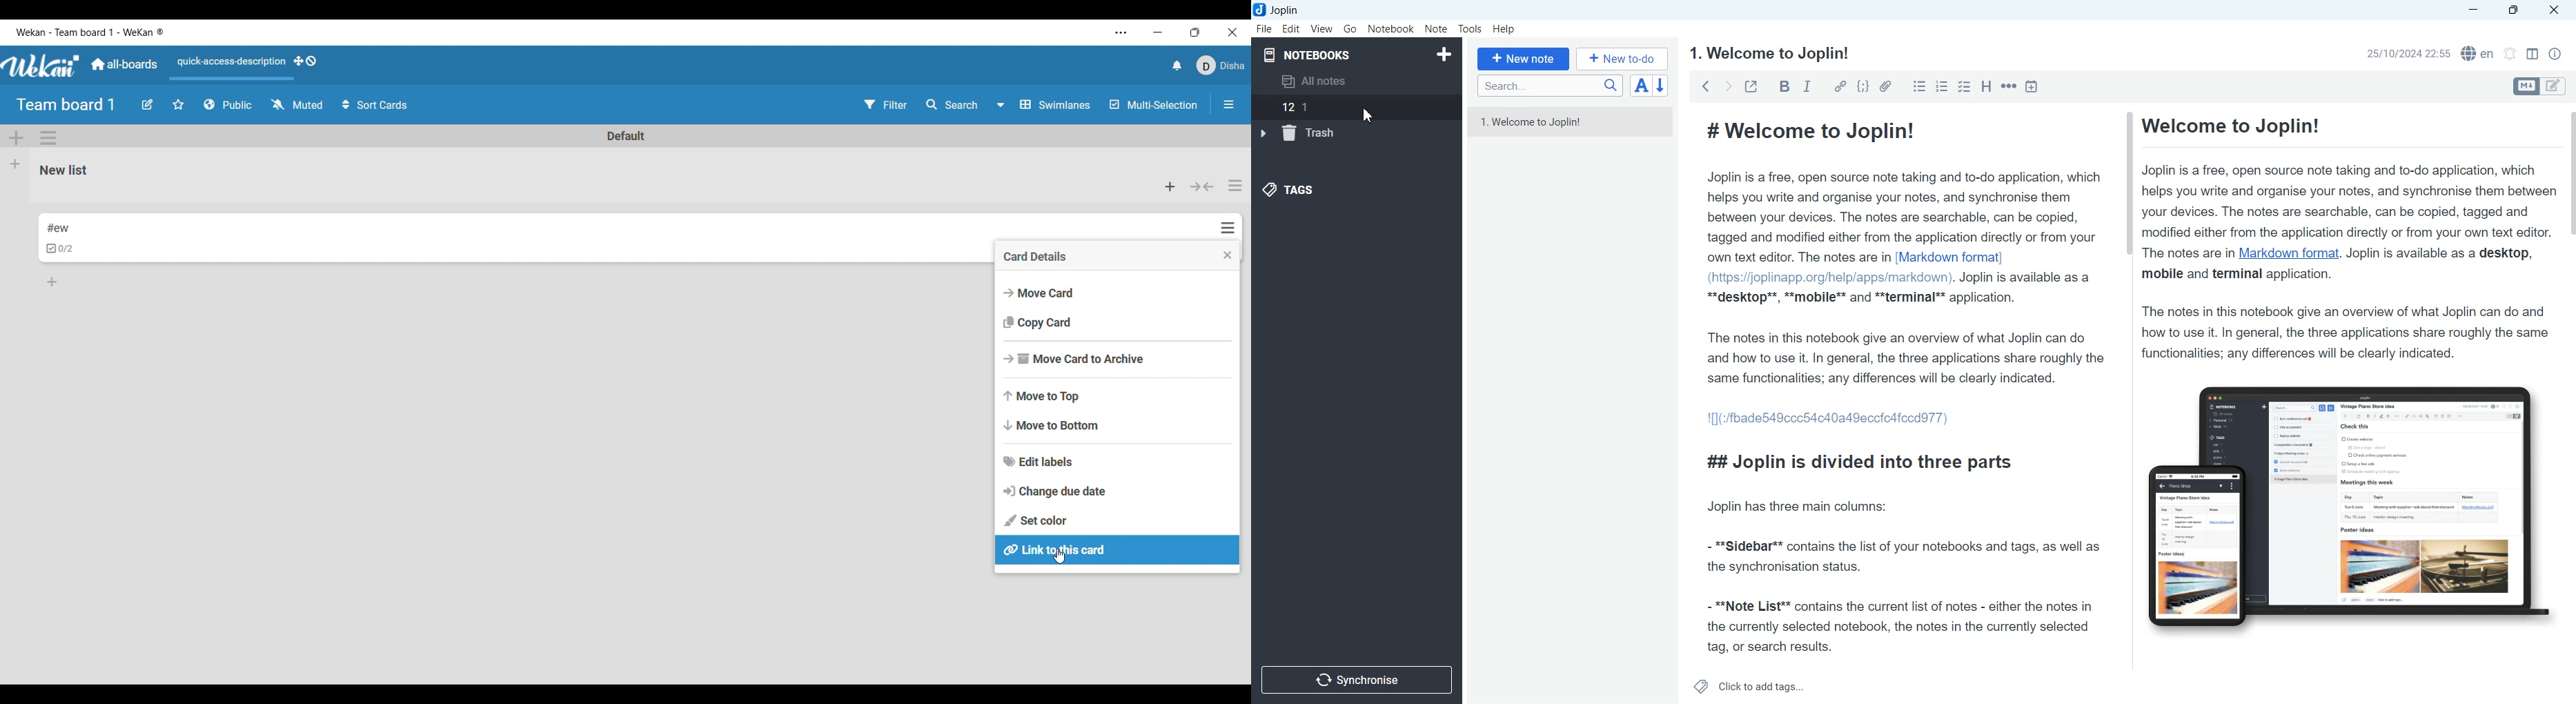  What do you see at coordinates (1356, 81) in the screenshot?
I see `All notes` at bounding box center [1356, 81].